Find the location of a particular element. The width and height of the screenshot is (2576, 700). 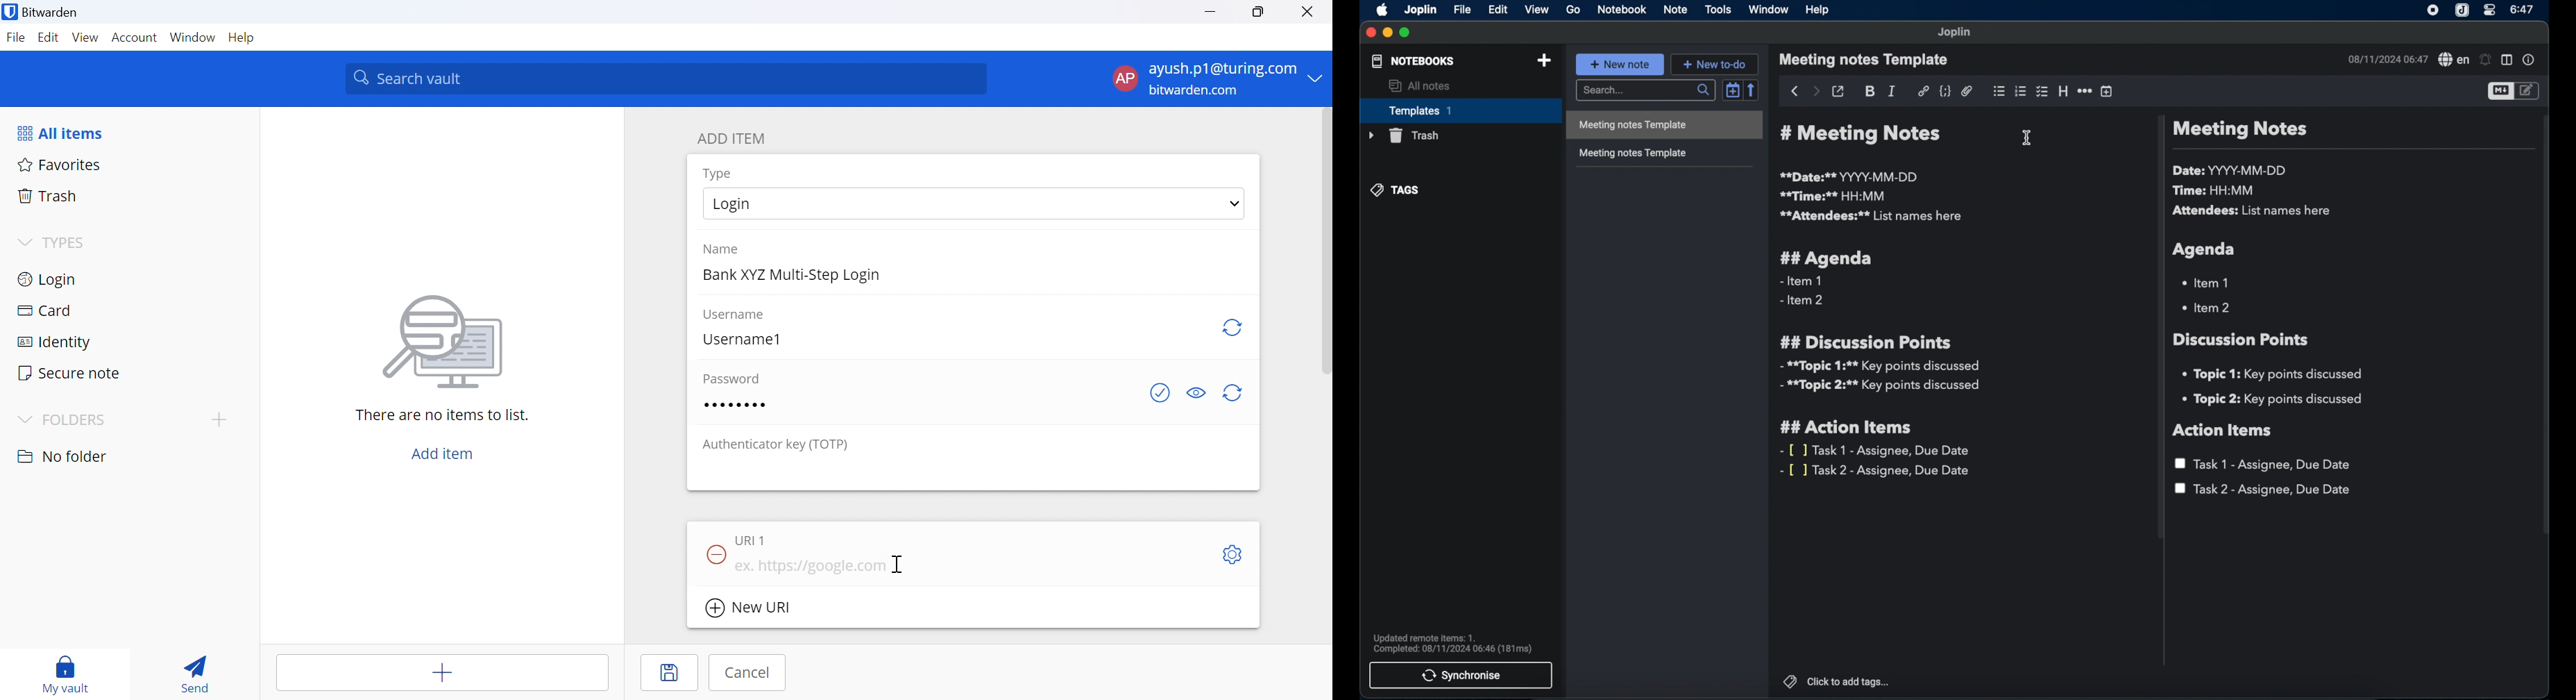

toggle external editing is located at coordinates (1838, 91).